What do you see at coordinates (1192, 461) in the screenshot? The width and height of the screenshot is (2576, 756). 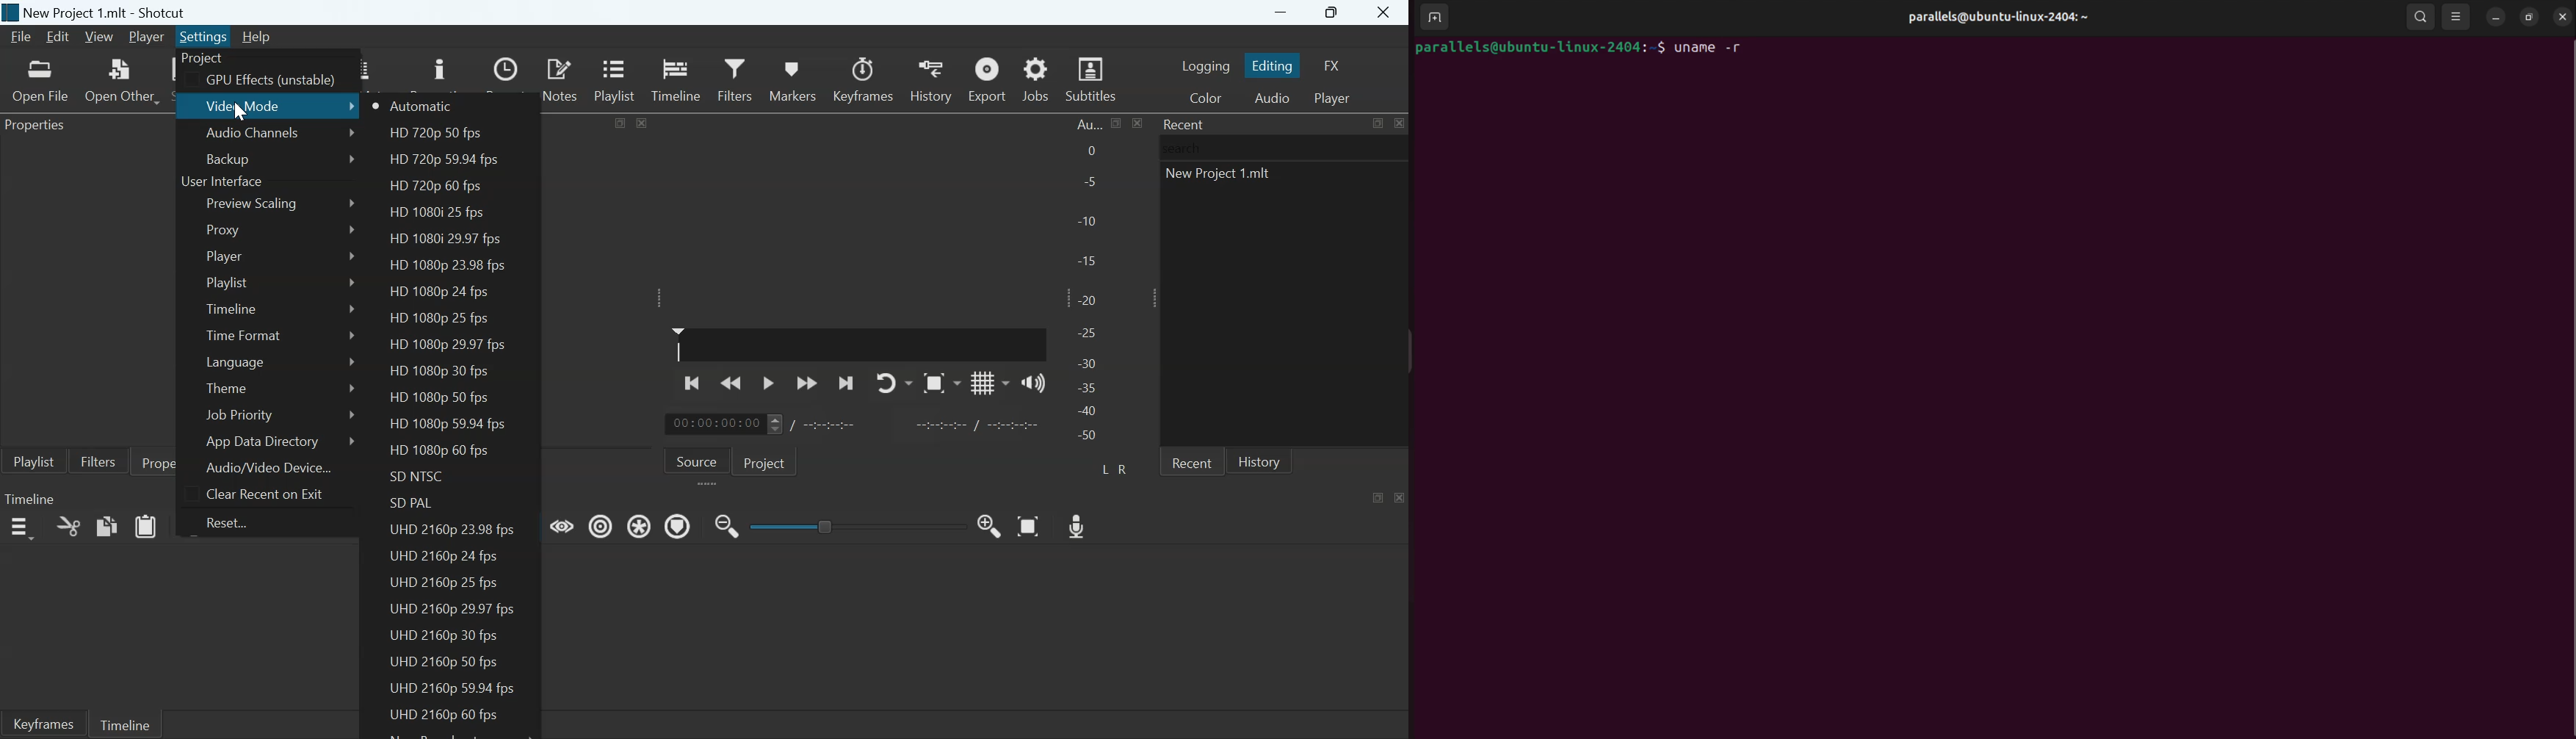 I see `Recent` at bounding box center [1192, 461].